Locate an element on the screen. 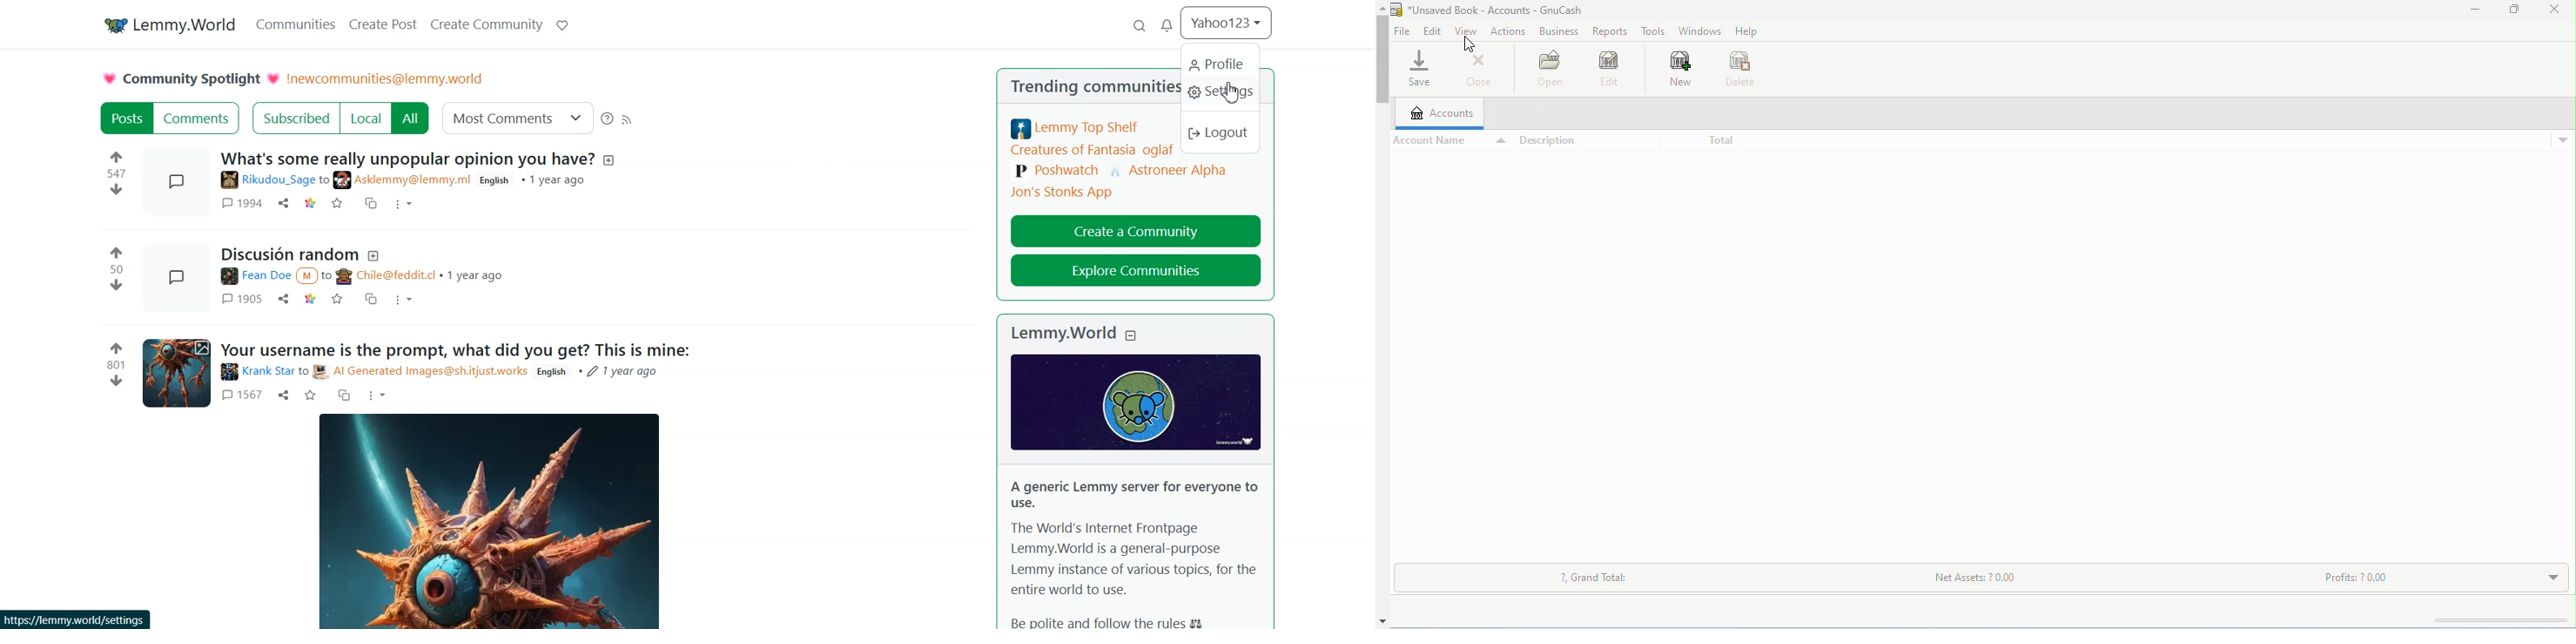 This screenshot has height=644, width=2576. upvote is located at coordinates (117, 251).